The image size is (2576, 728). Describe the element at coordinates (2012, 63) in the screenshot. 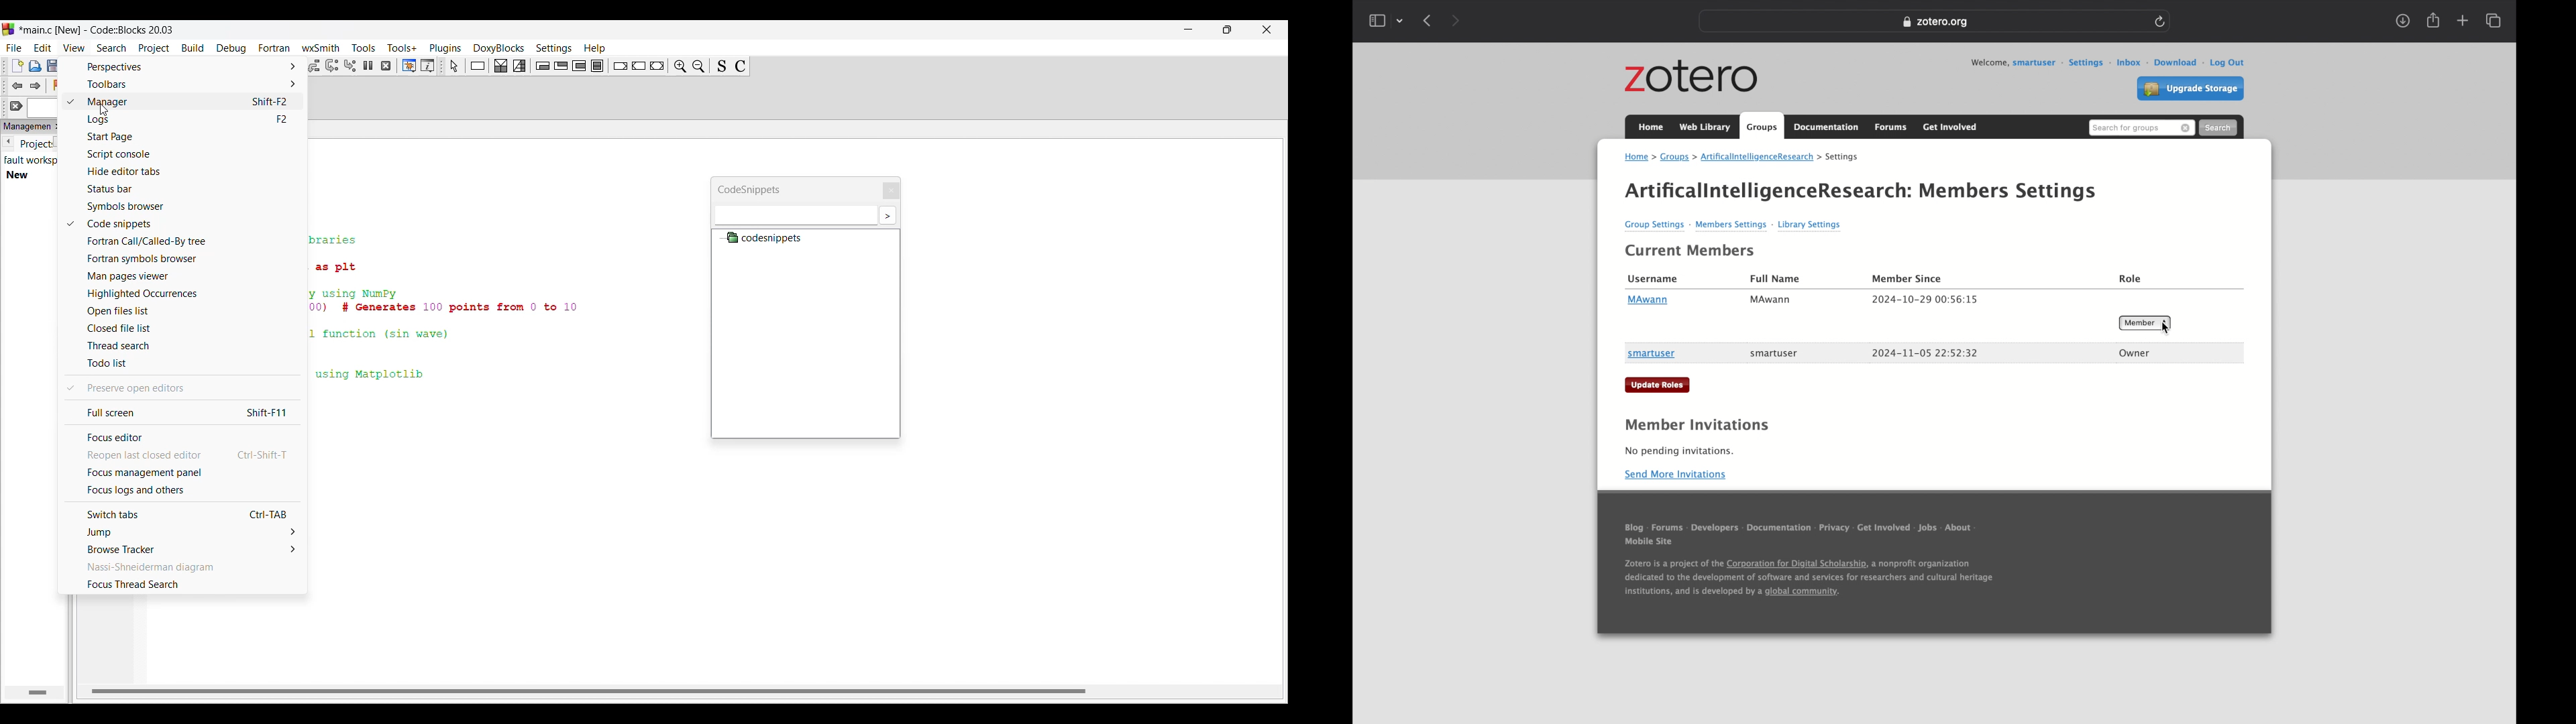

I see `welcome, smartuser` at that location.